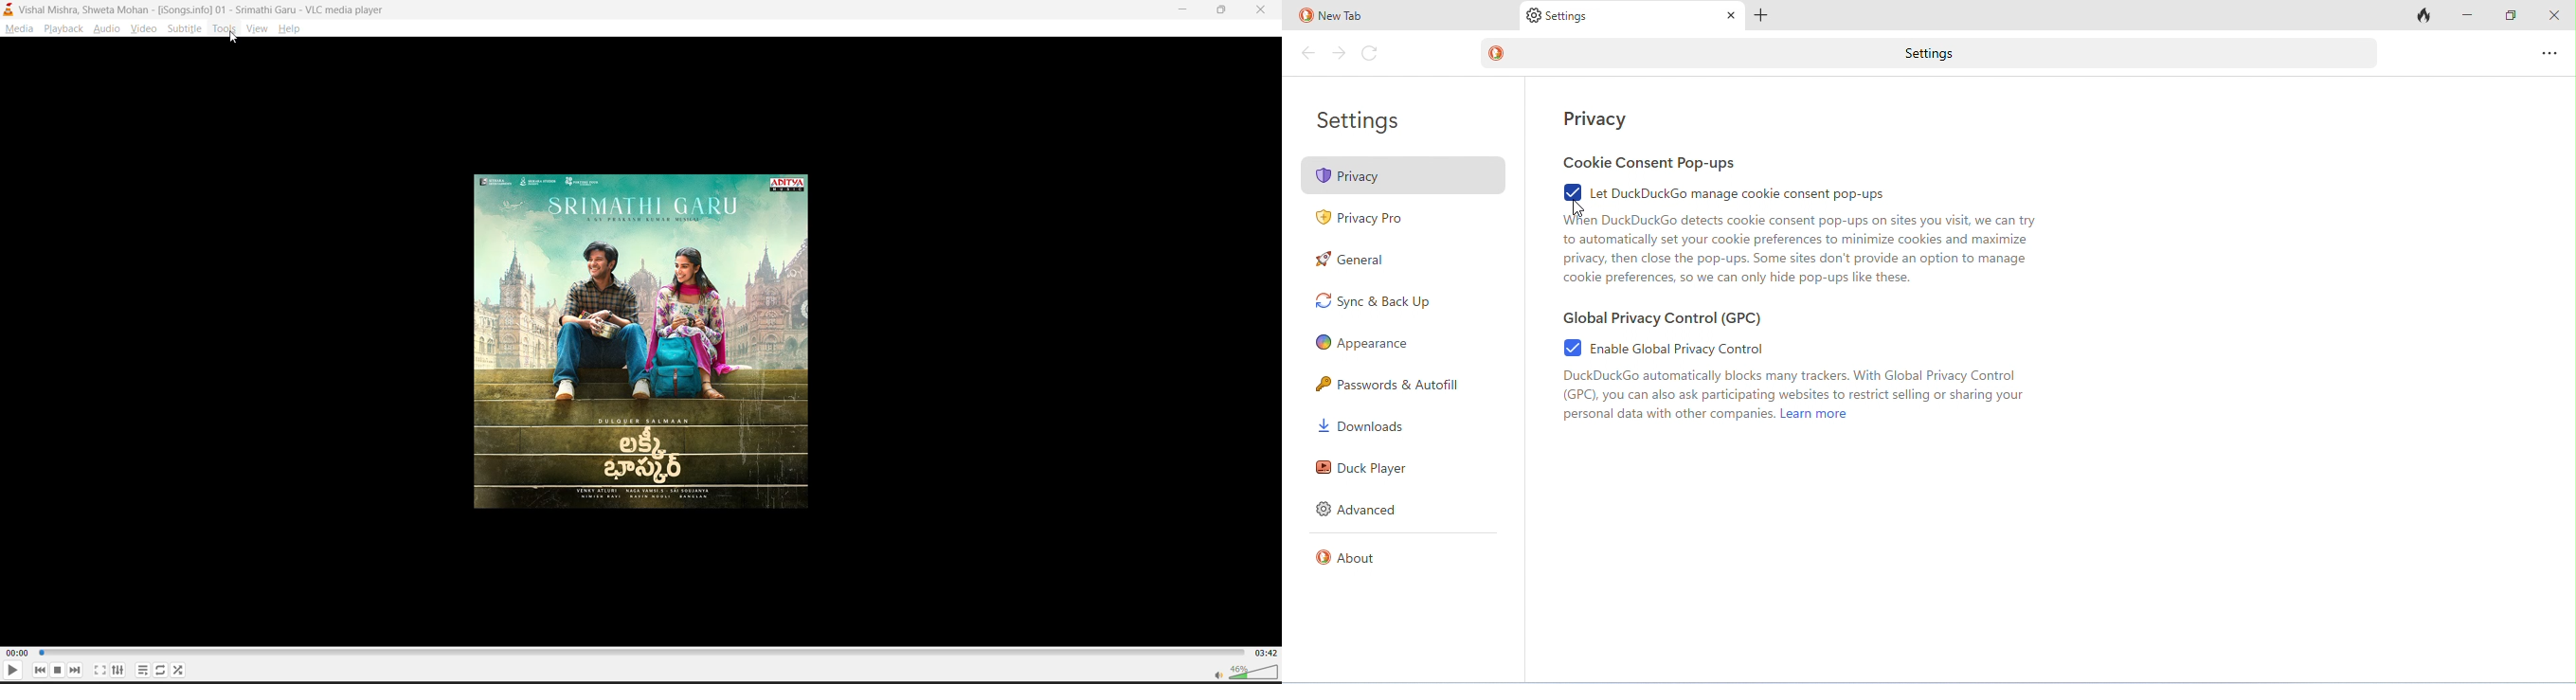 The image size is (2576, 700). What do you see at coordinates (1495, 52) in the screenshot?
I see `duckduckgo logo` at bounding box center [1495, 52].